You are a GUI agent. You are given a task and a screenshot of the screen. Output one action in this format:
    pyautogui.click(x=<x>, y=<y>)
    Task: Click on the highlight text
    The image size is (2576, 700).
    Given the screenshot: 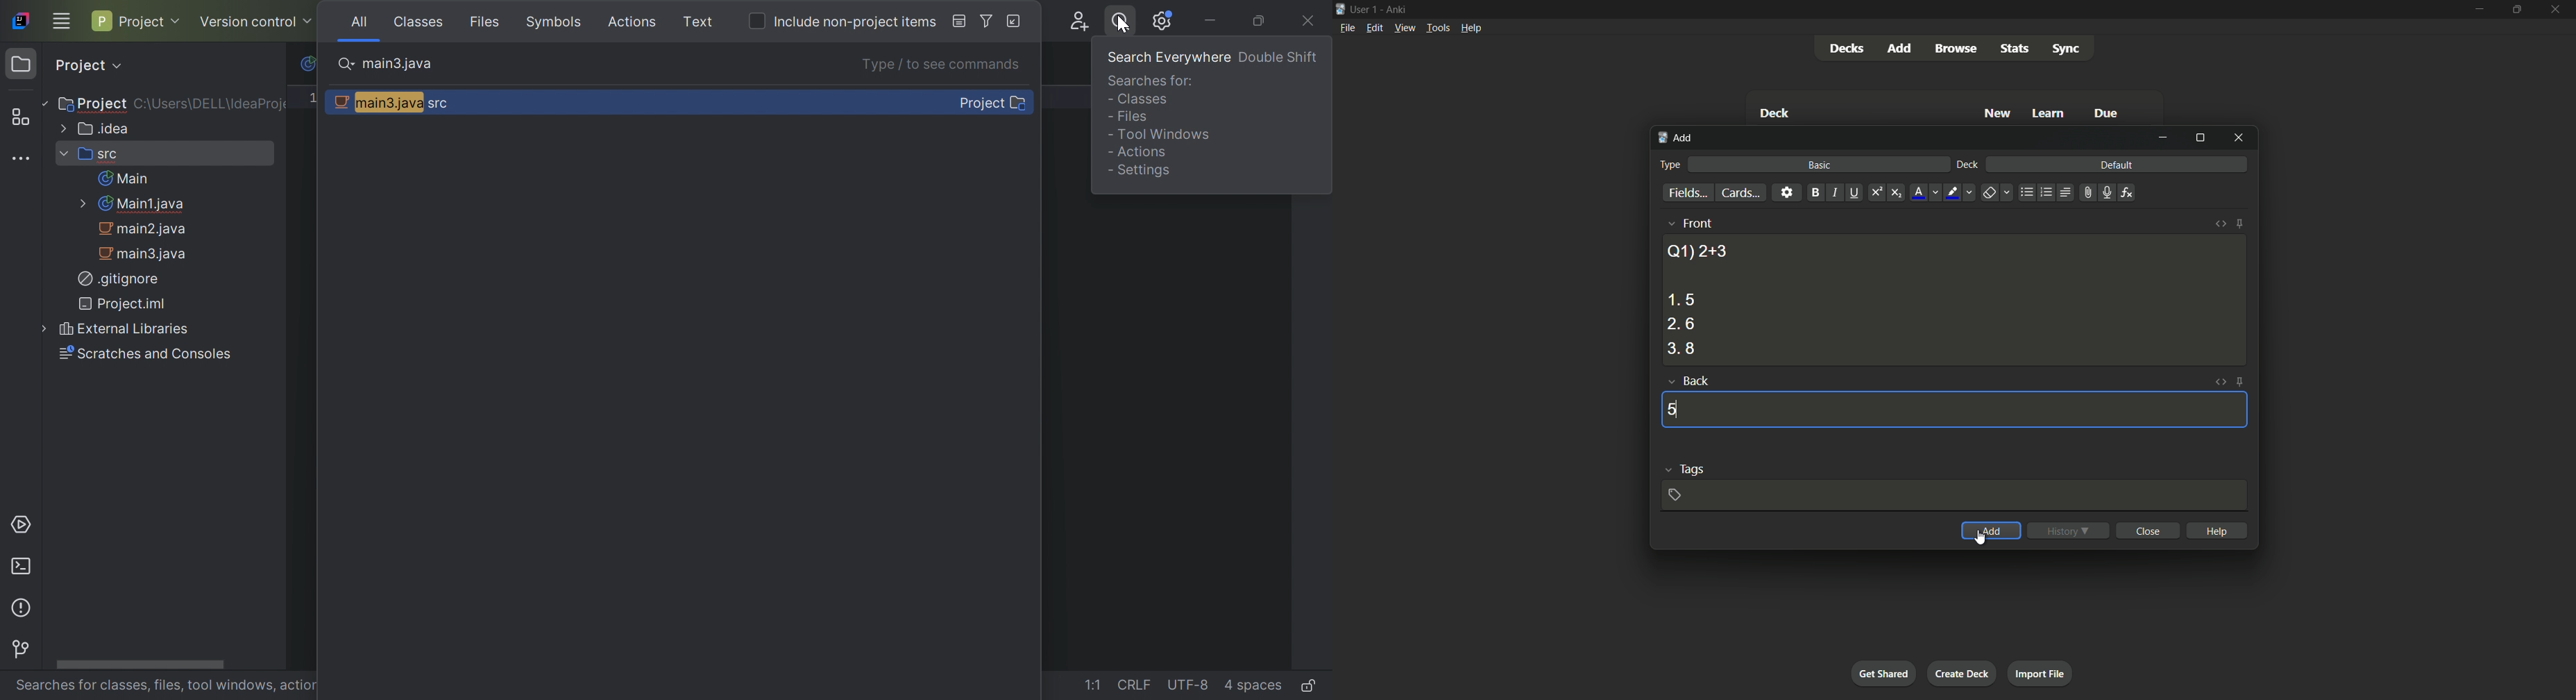 What is the action you would take?
    pyautogui.click(x=1950, y=193)
    